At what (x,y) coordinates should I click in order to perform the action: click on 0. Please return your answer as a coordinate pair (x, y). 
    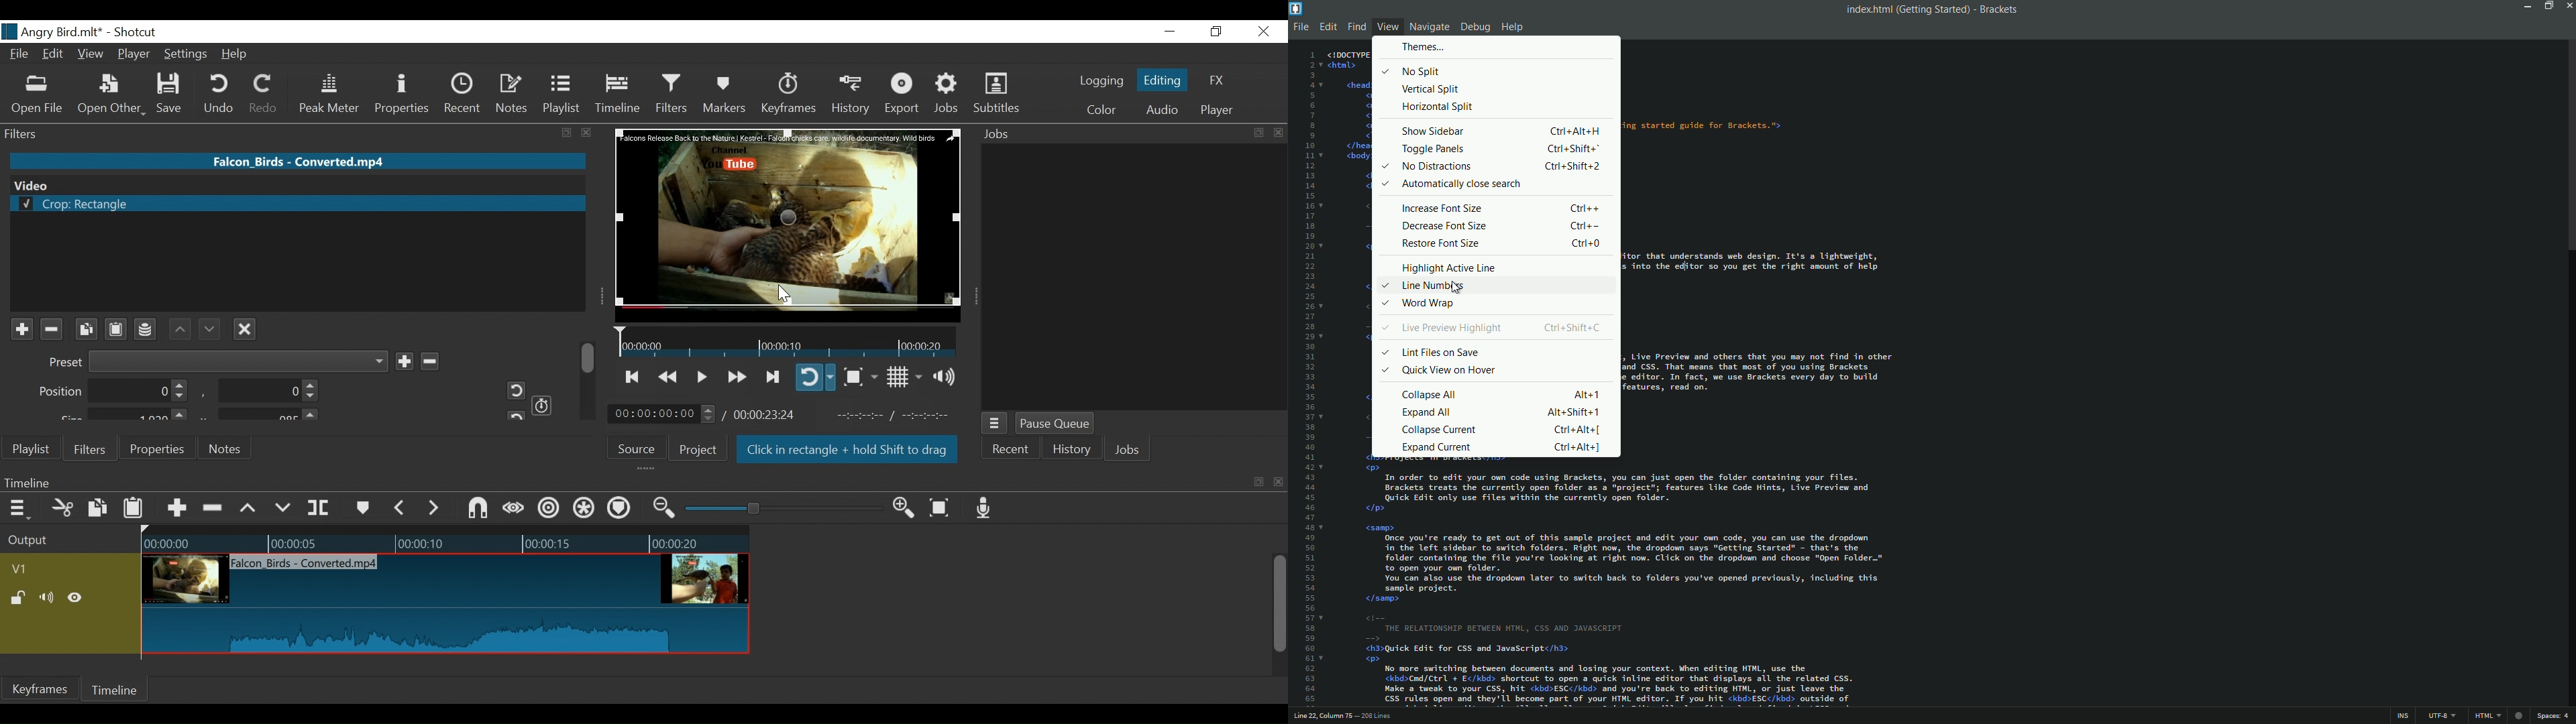
    Looking at the image, I should click on (265, 393).